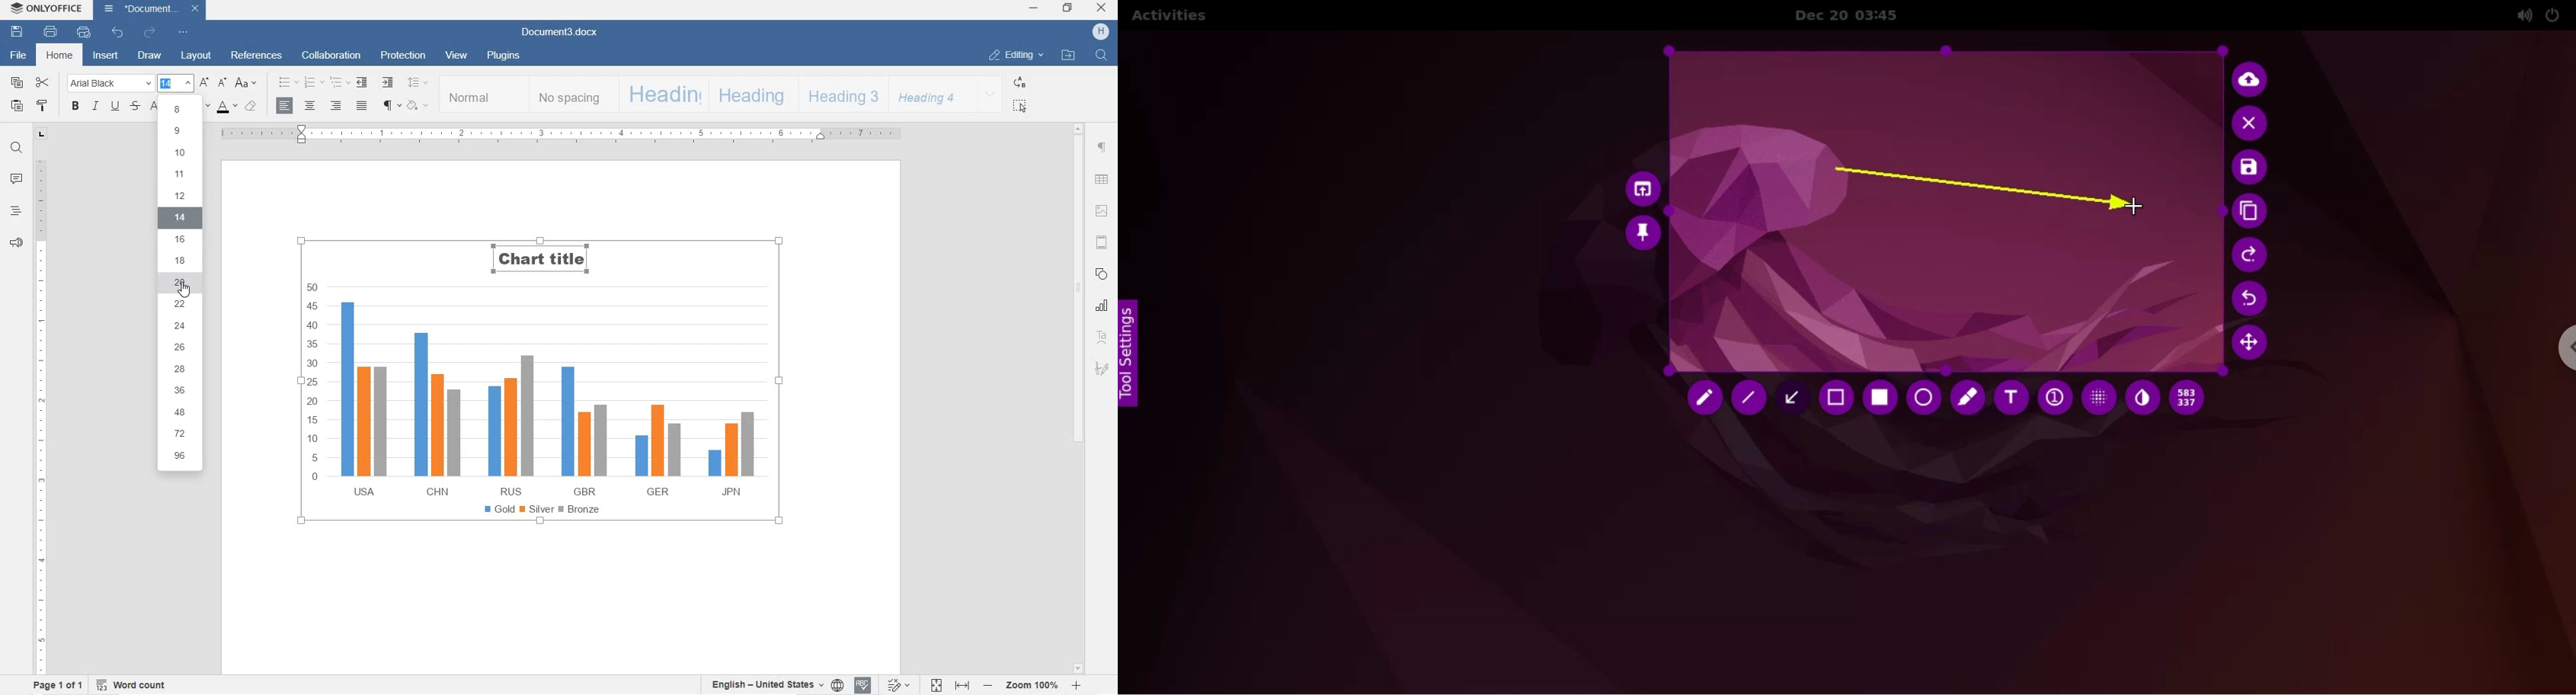 This screenshot has height=700, width=2576. What do you see at coordinates (19, 56) in the screenshot?
I see `FILE` at bounding box center [19, 56].